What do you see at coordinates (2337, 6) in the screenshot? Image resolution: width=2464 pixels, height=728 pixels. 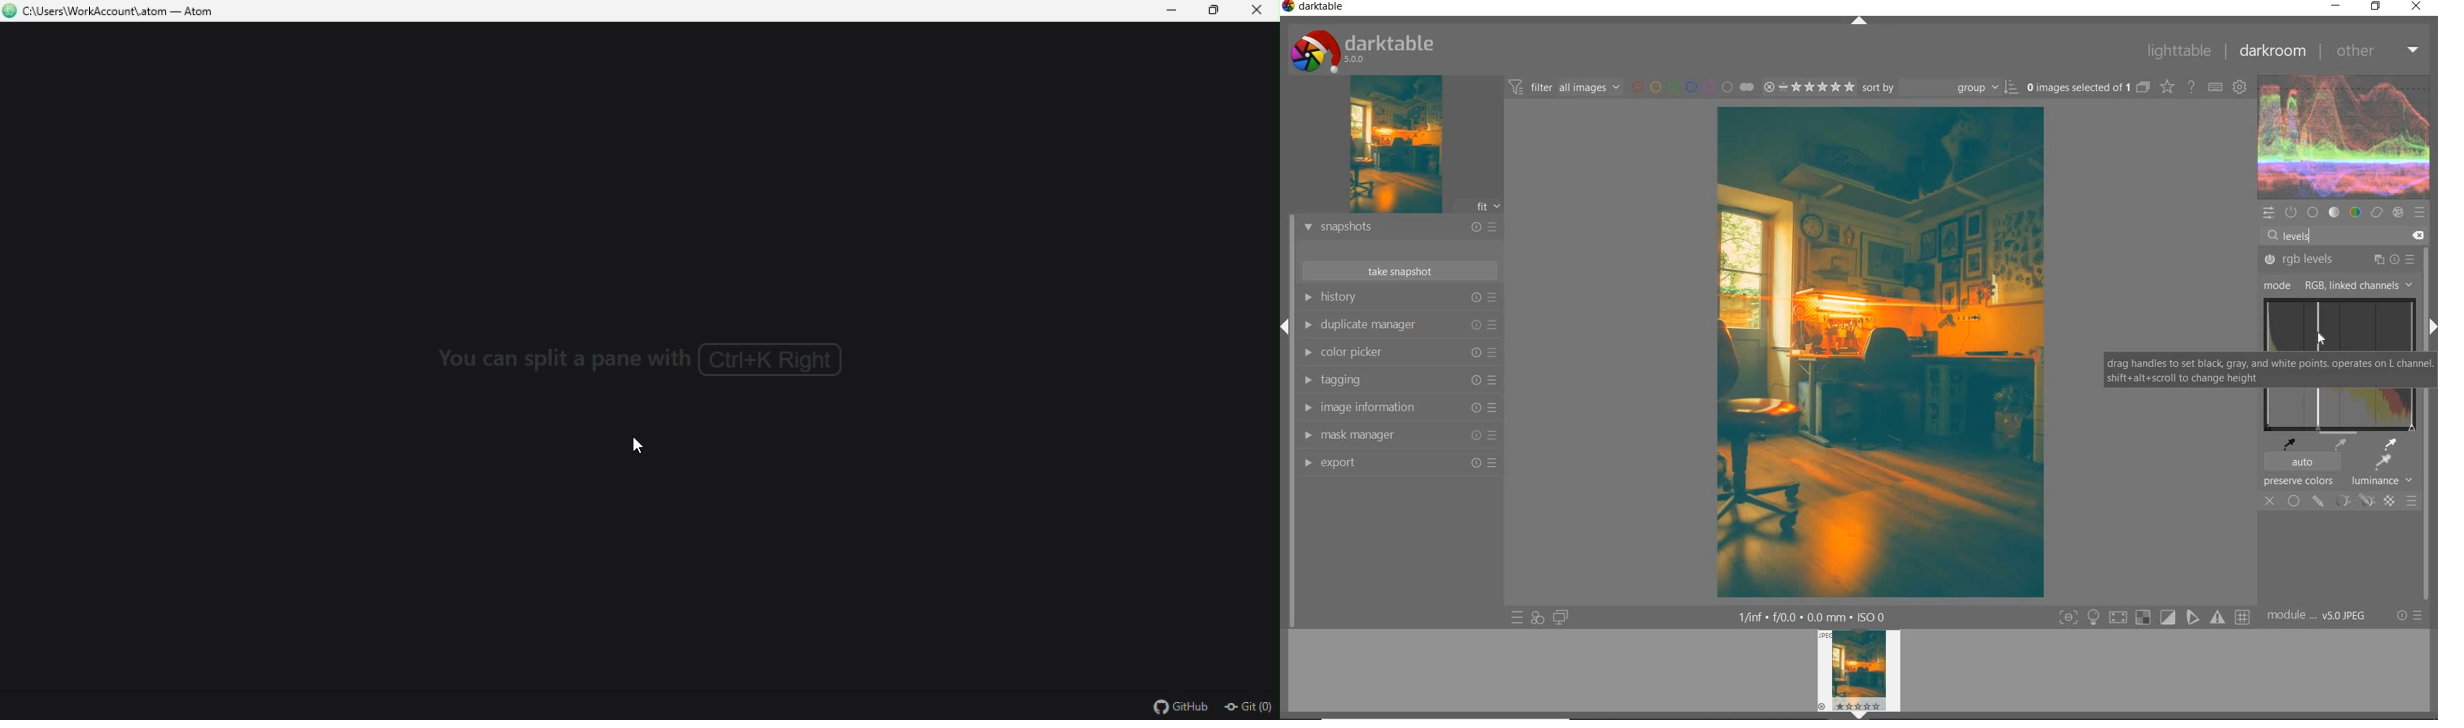 I see `minimize` at bounding box center [2337, 6].